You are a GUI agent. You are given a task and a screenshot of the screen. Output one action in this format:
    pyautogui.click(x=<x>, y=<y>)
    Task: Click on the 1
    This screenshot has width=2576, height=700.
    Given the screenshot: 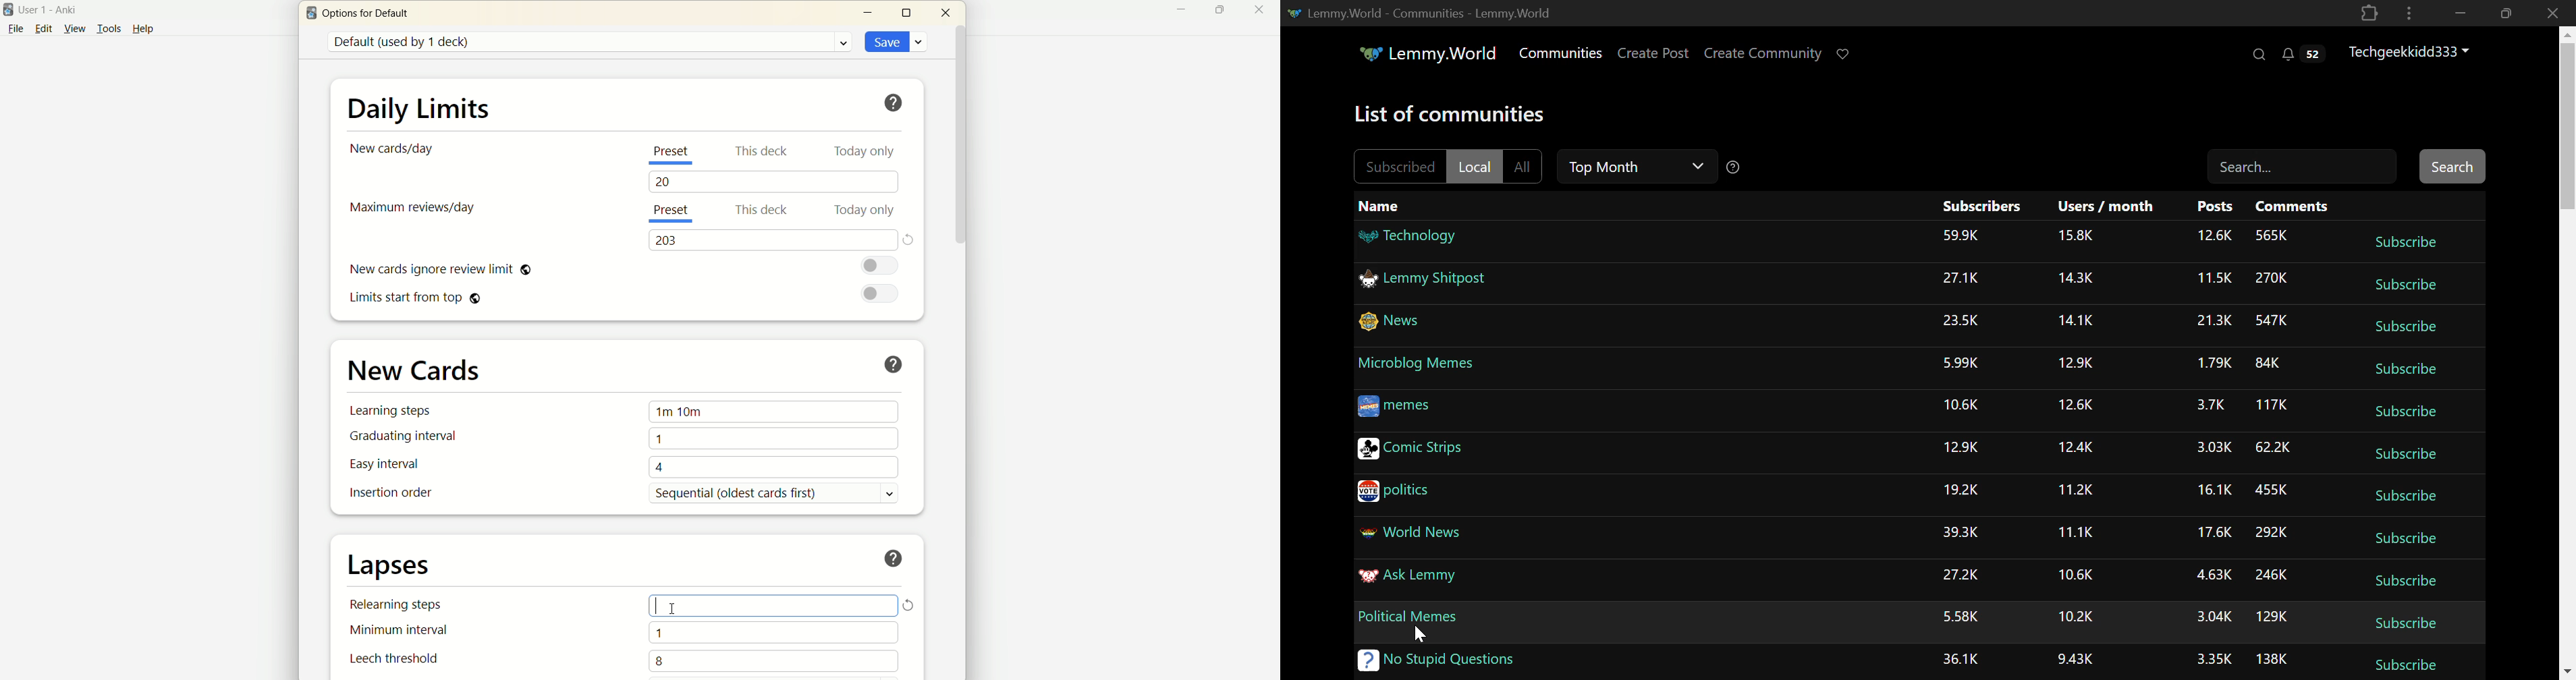 What is the action you would take?
    pyautogui.click(x=774, y=438)
    